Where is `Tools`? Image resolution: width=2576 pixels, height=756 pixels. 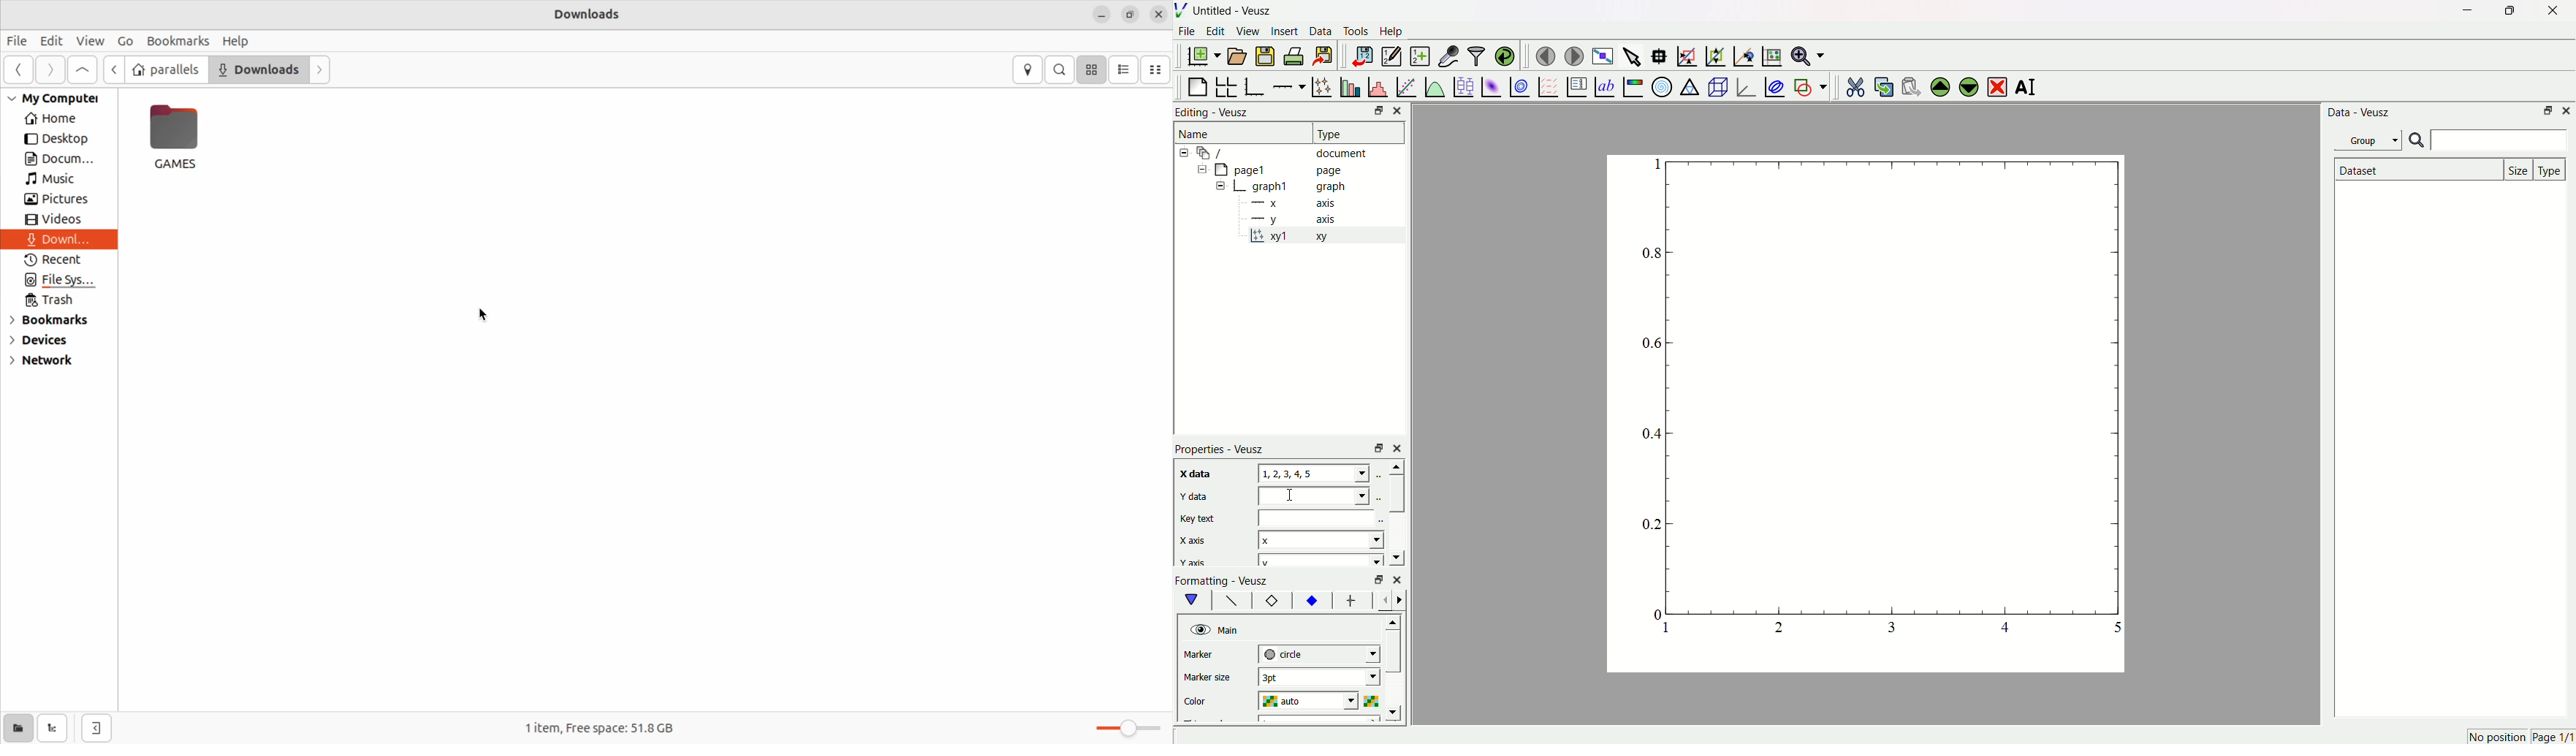 Tools is located at coordinates (1356, 32).